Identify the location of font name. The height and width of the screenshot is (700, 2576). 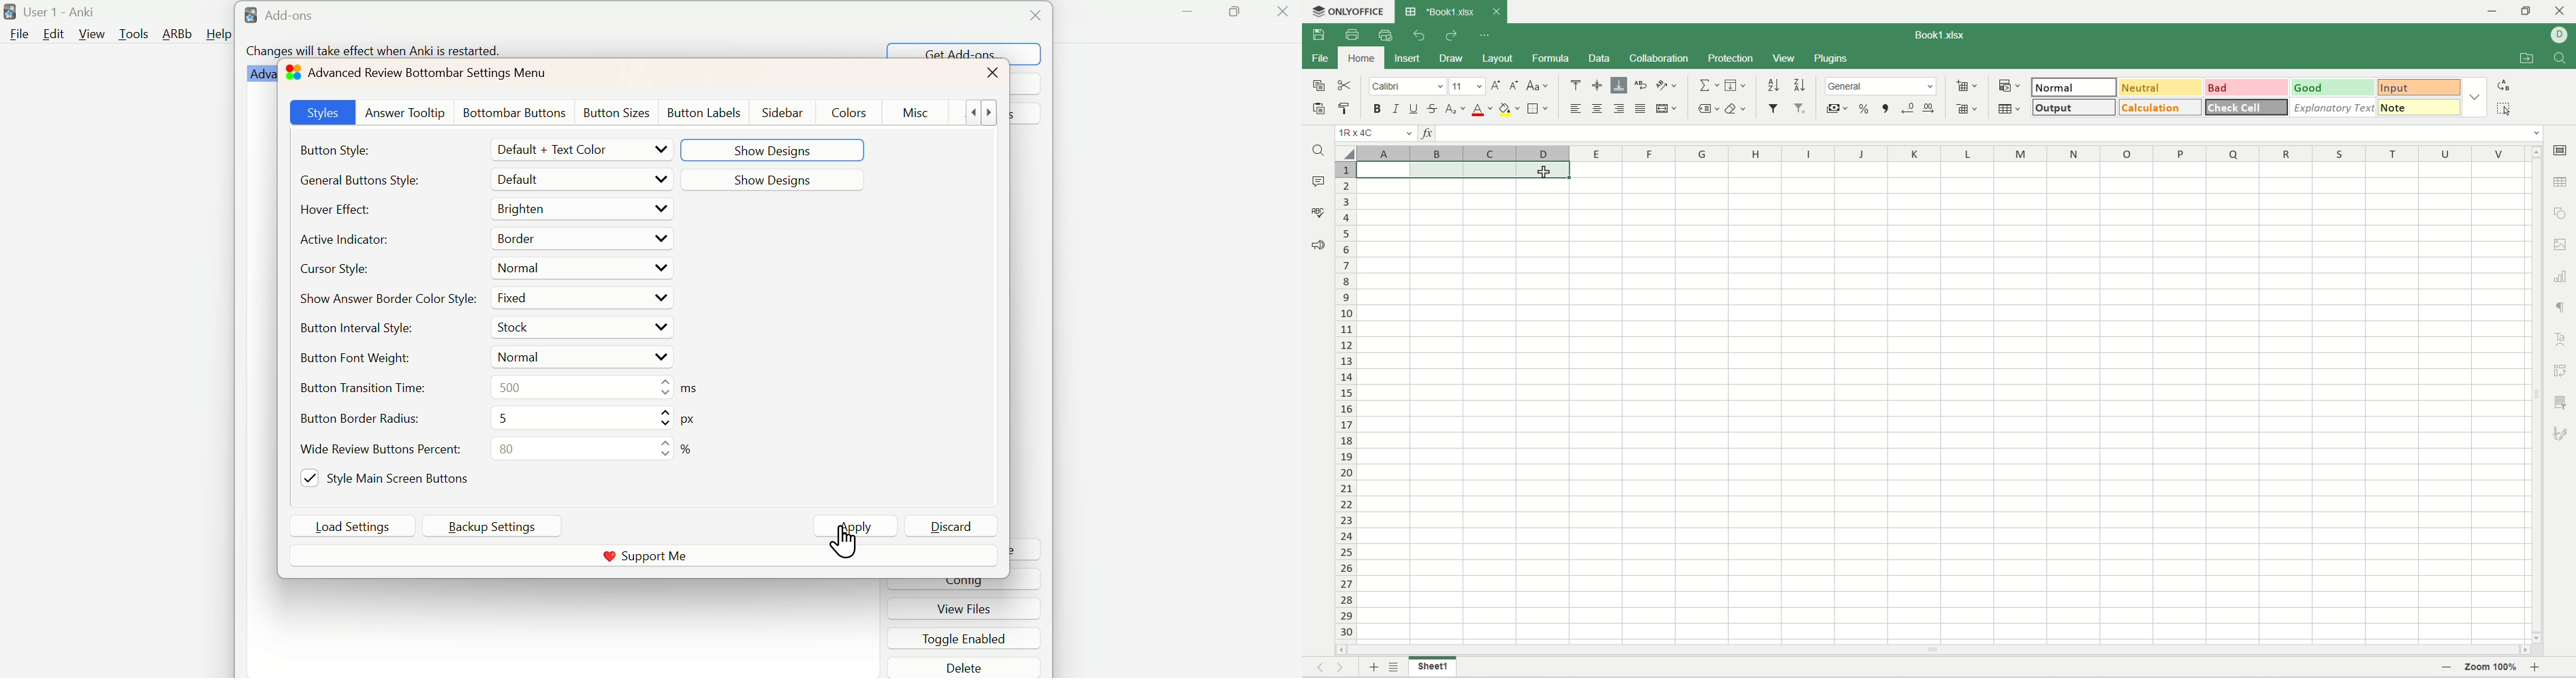
(1407, 86).